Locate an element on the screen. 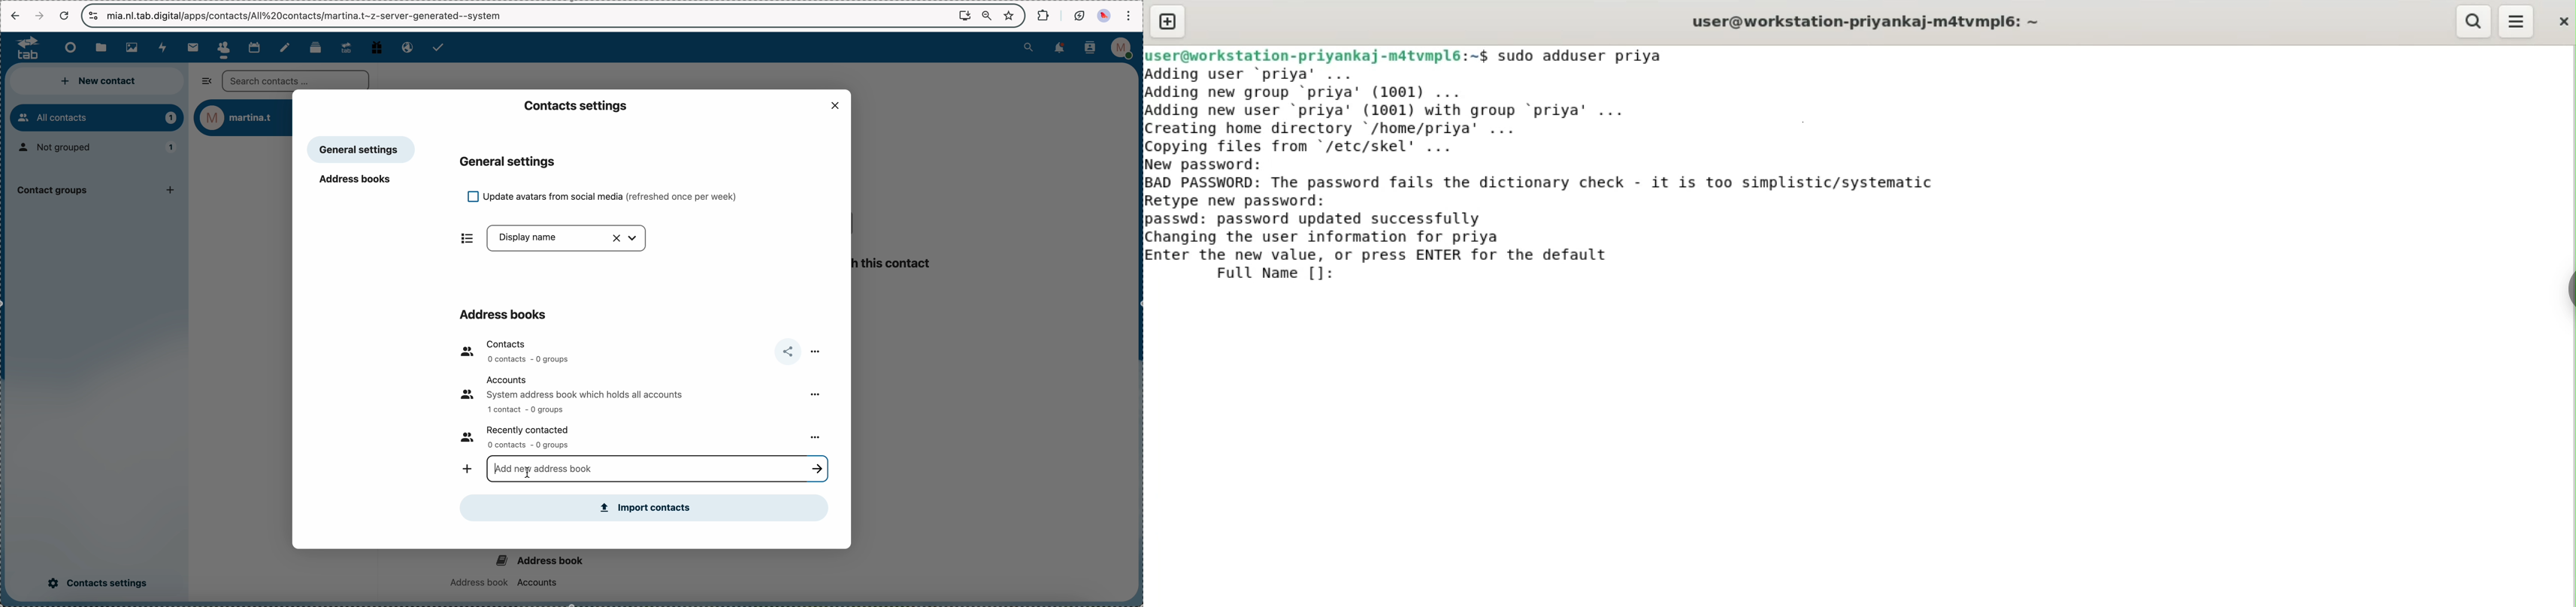 This screenshot has width=2576, height=616. activity is located at coordinates (165, 47).